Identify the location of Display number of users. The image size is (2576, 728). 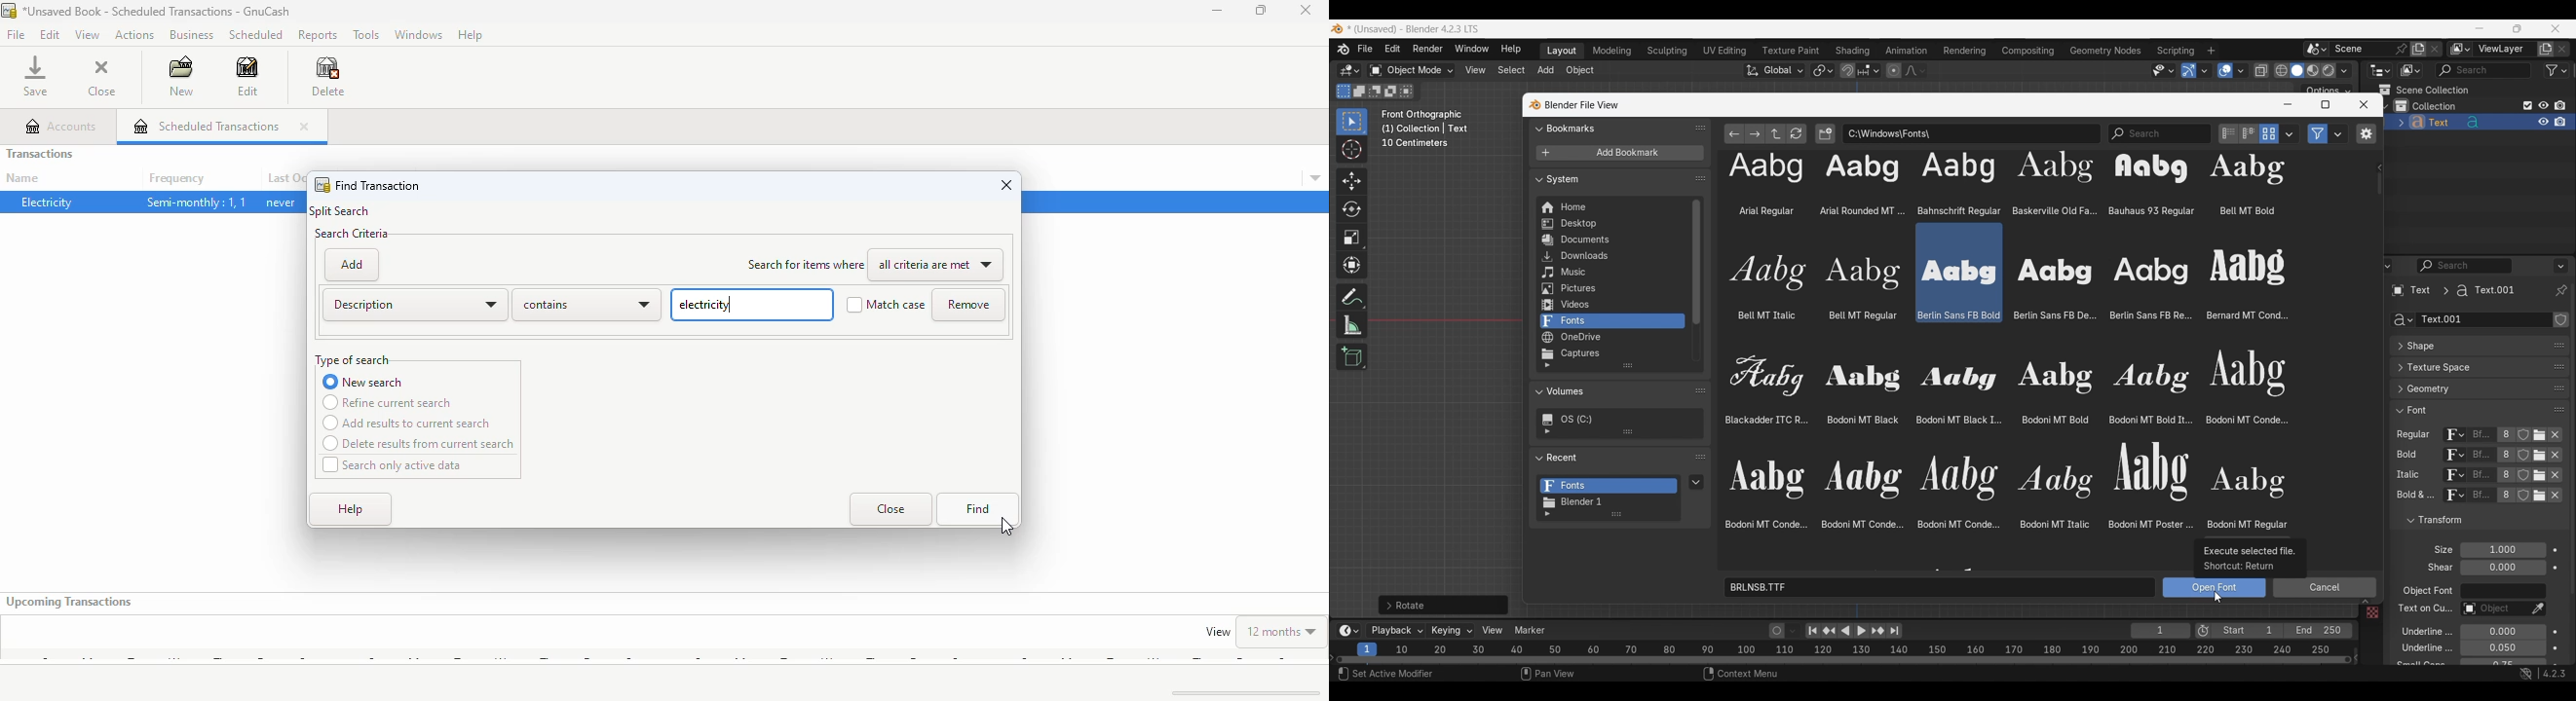
(2505, 498).